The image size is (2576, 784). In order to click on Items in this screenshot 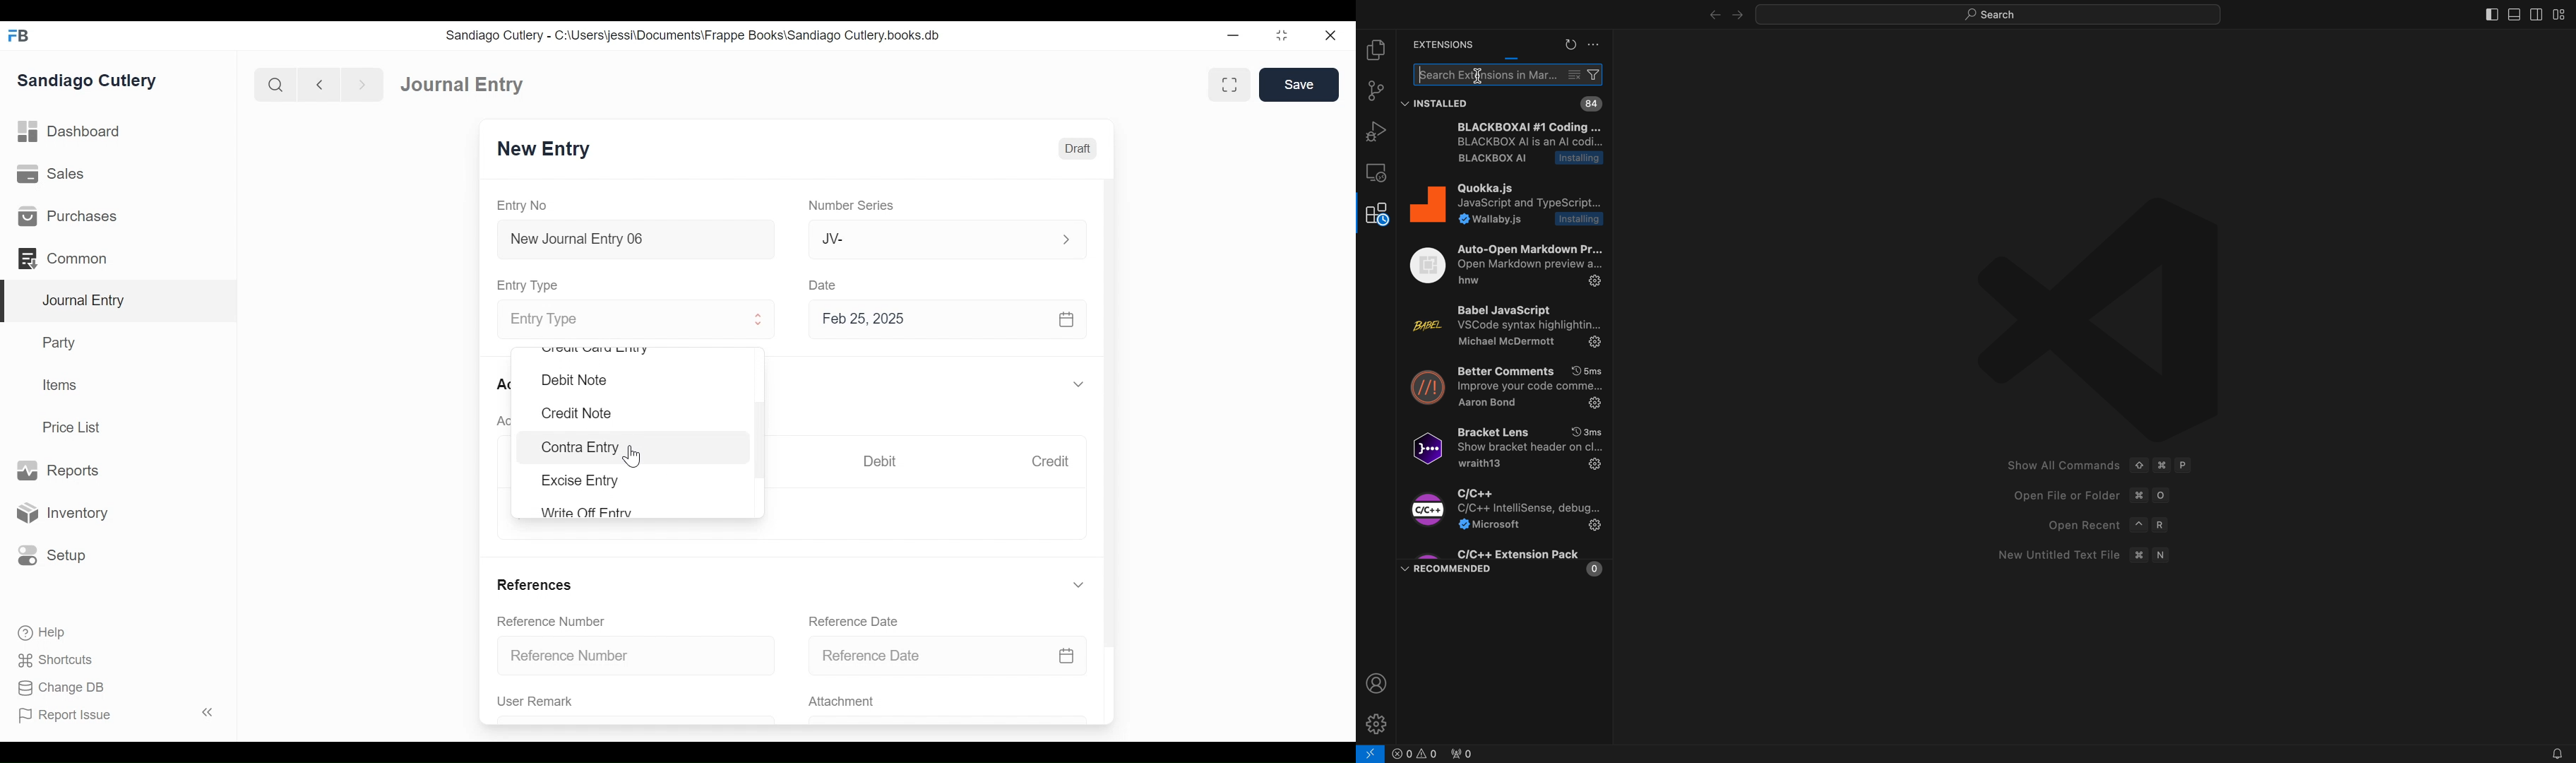, I will do `click(61, 385)`.